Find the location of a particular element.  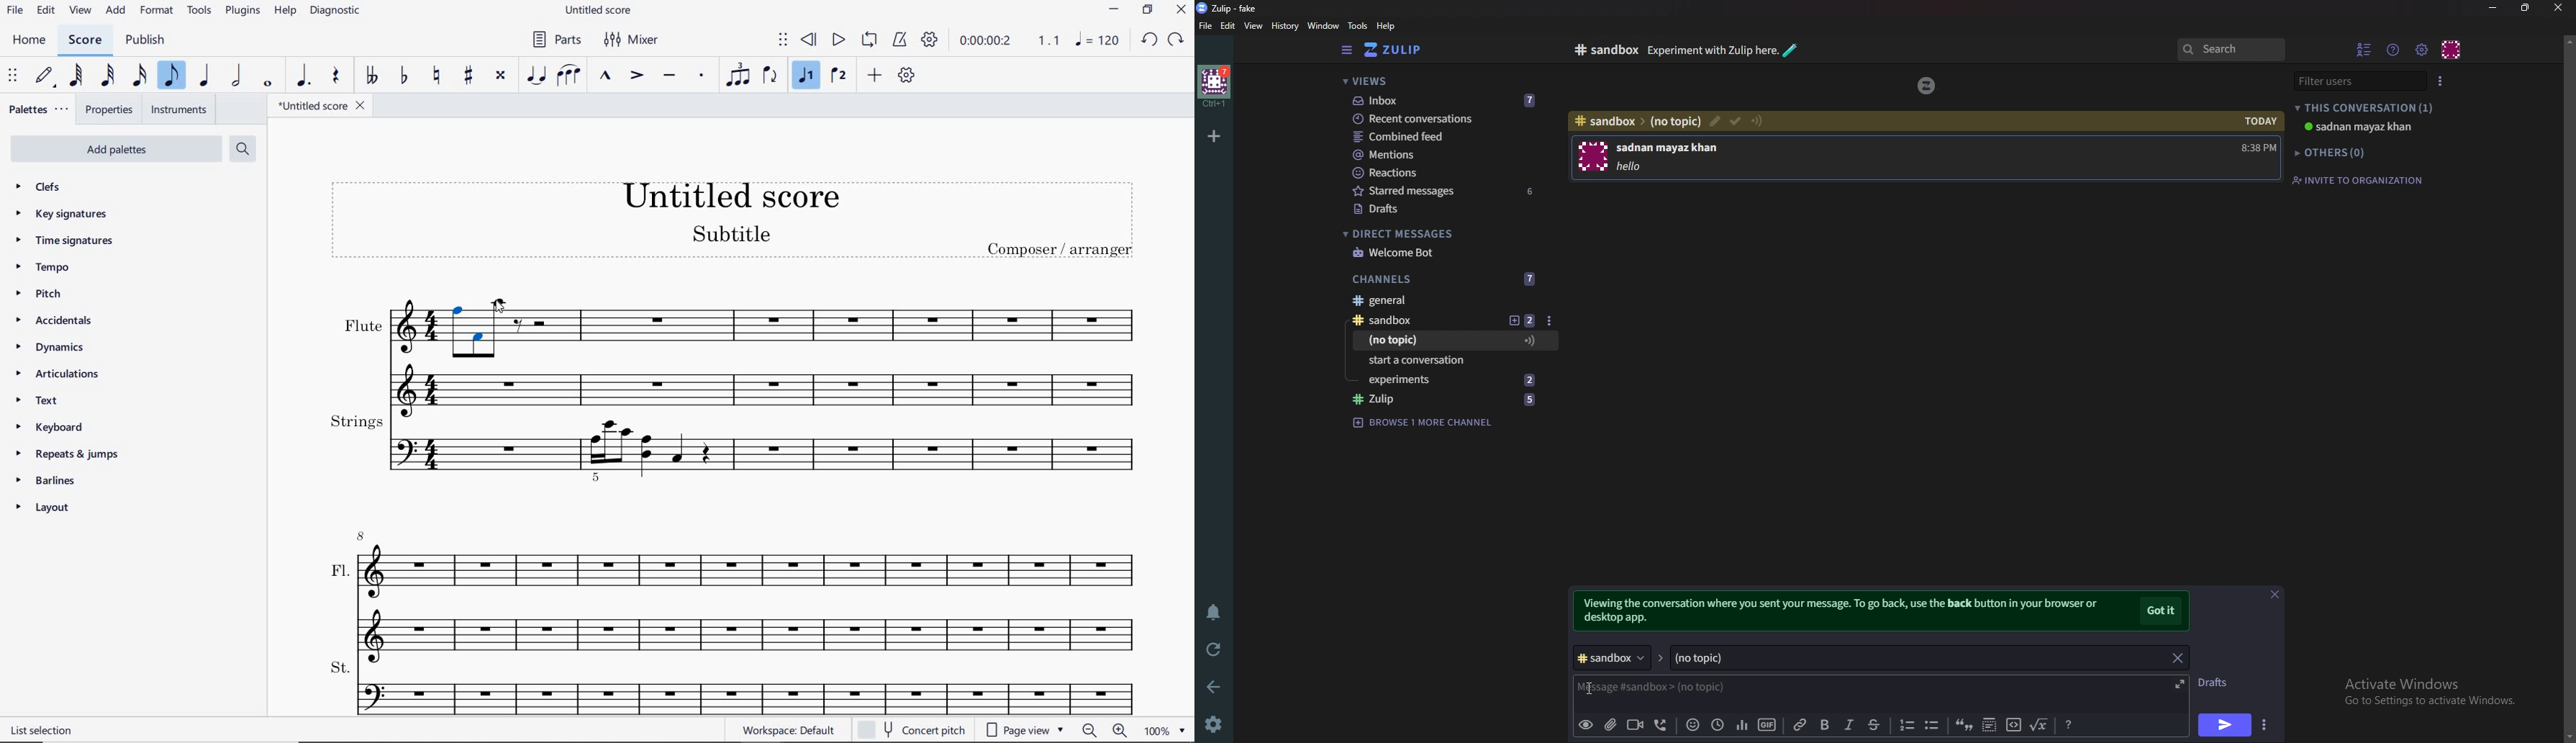

Send options is located at coordinates (2262, 725).